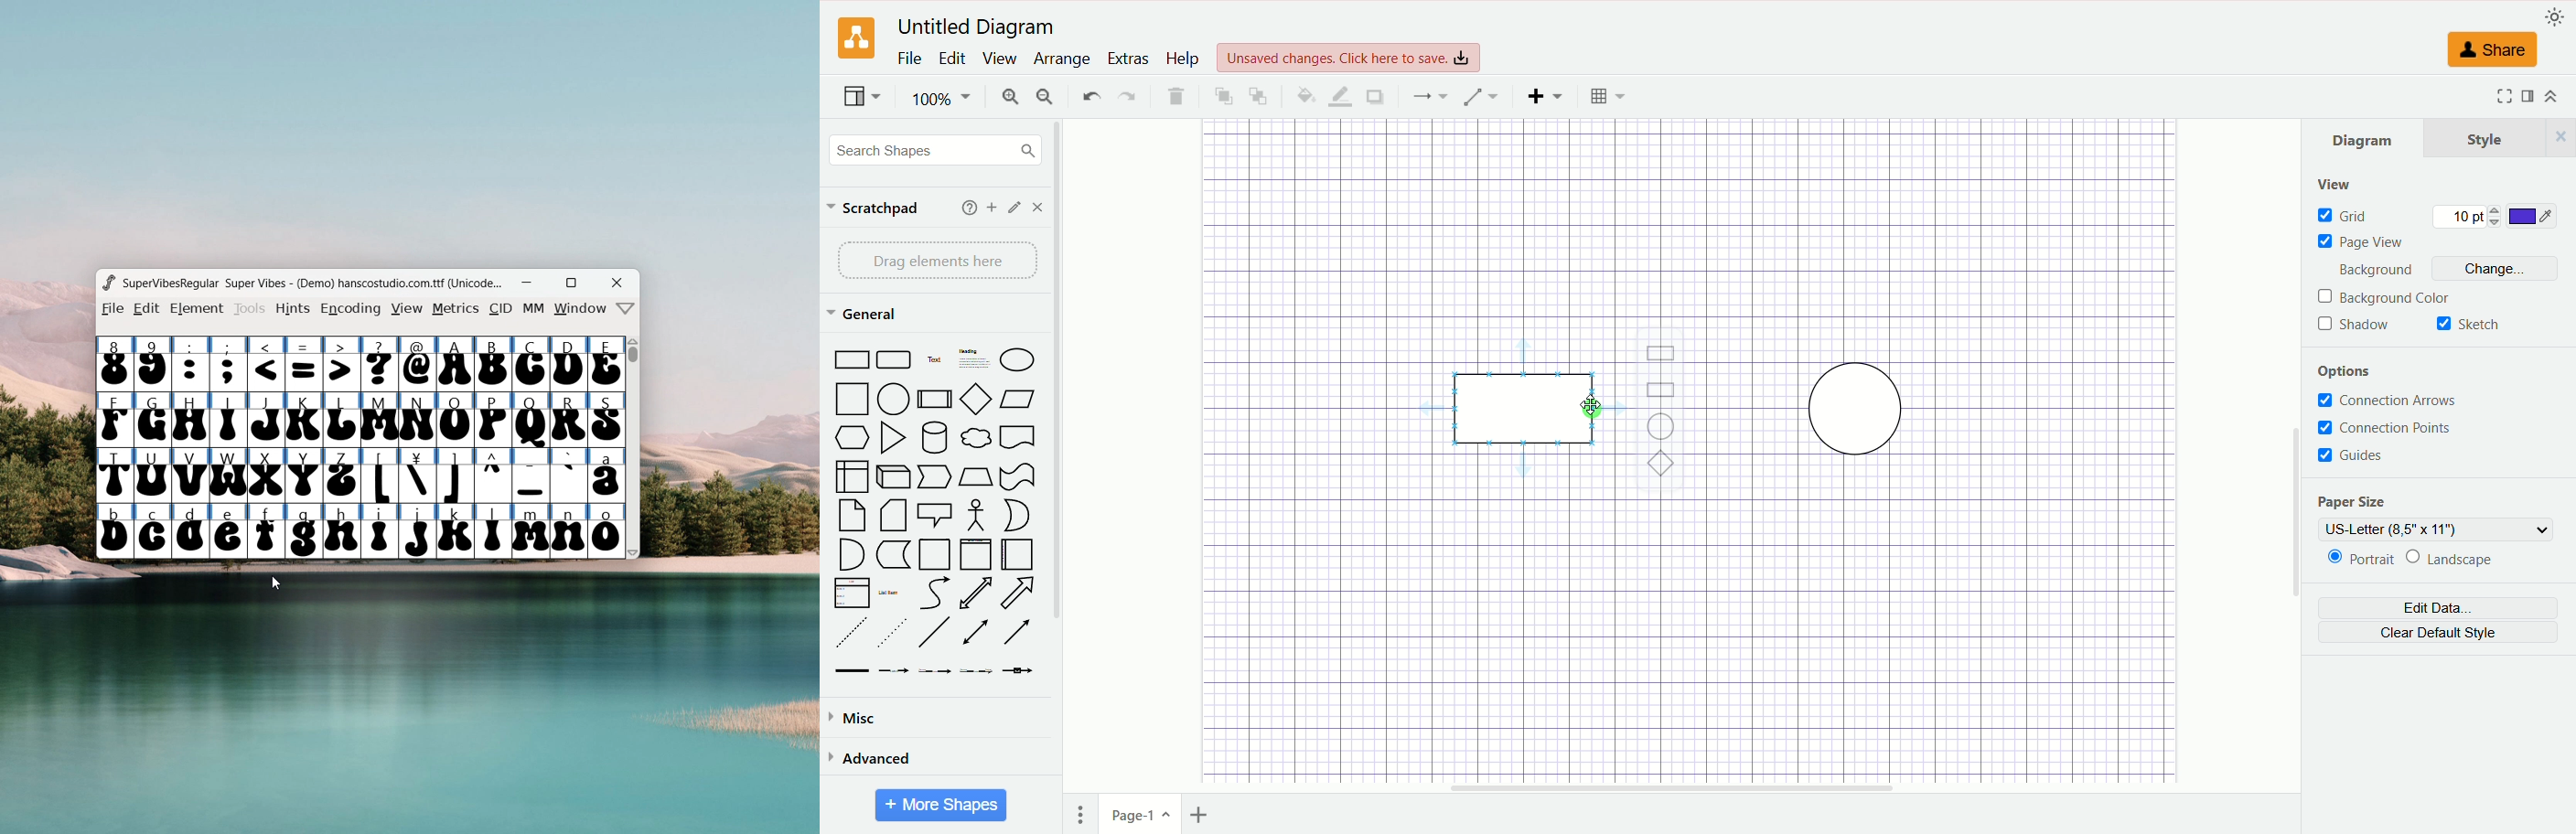  Describe the element at coordinates (2346, 184) in the screenshot. I see `view` at that location.